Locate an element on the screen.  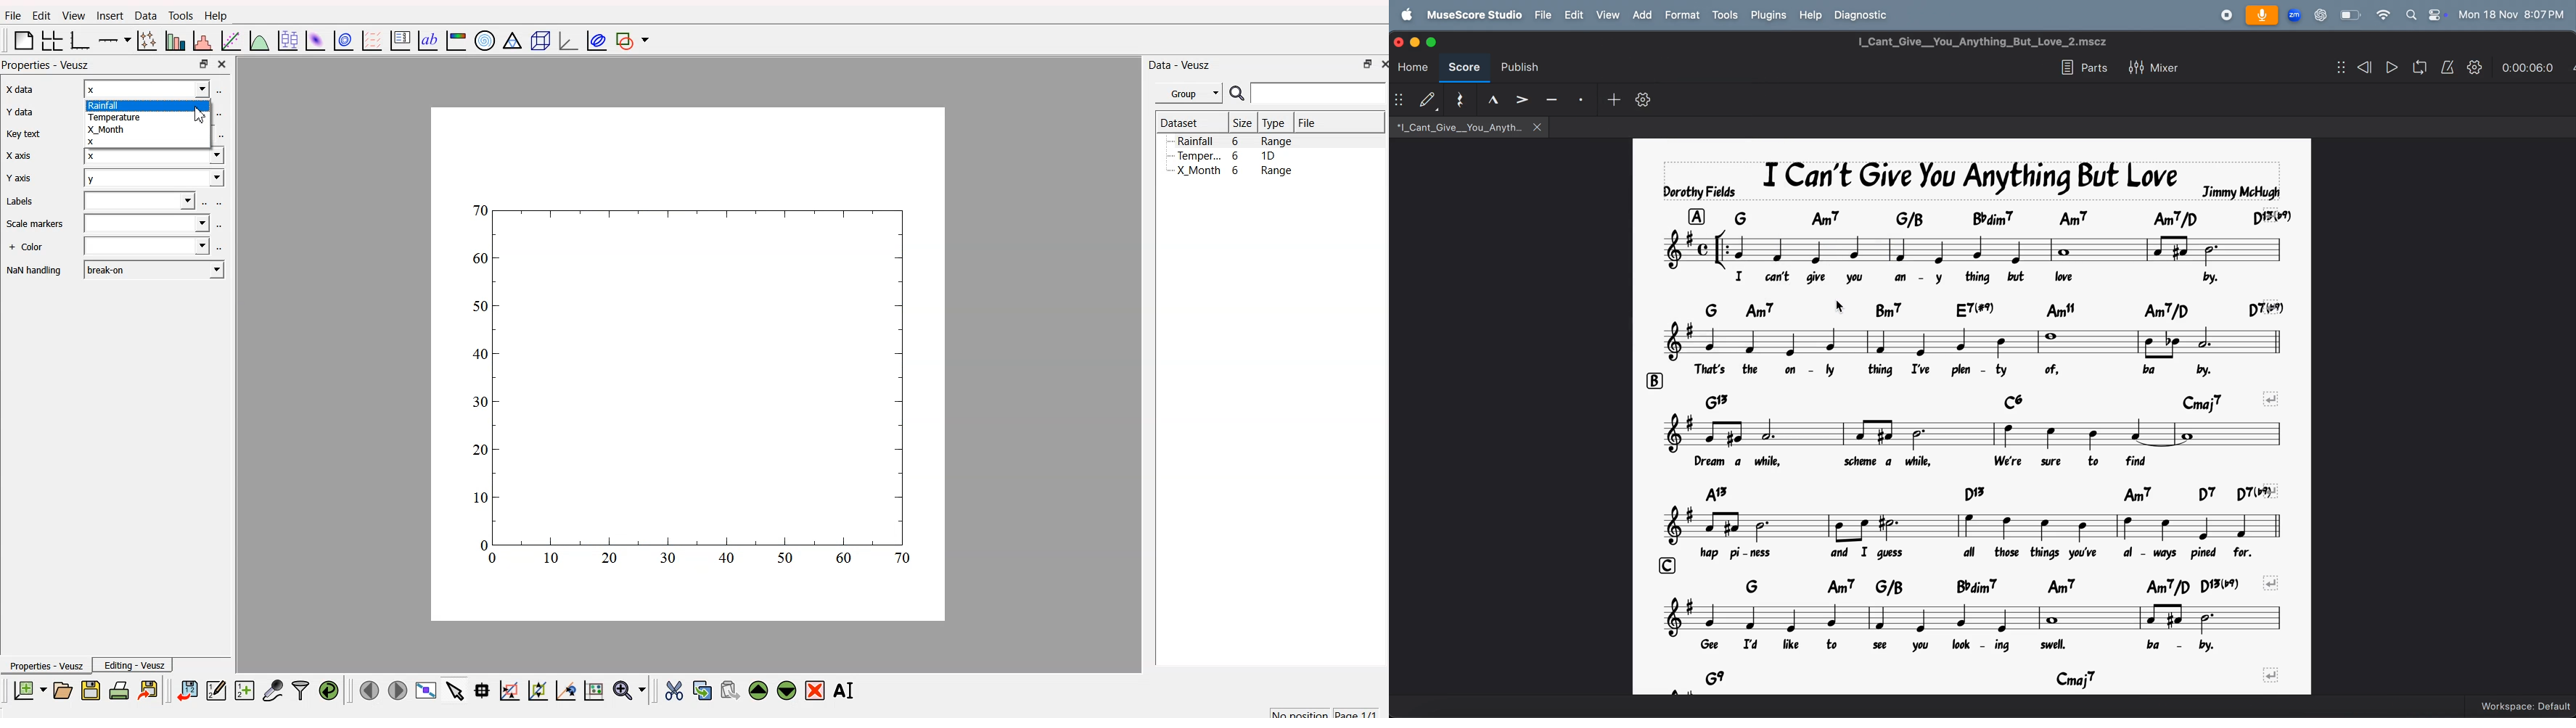
chord symbol is located at coordinates (1972, 309).